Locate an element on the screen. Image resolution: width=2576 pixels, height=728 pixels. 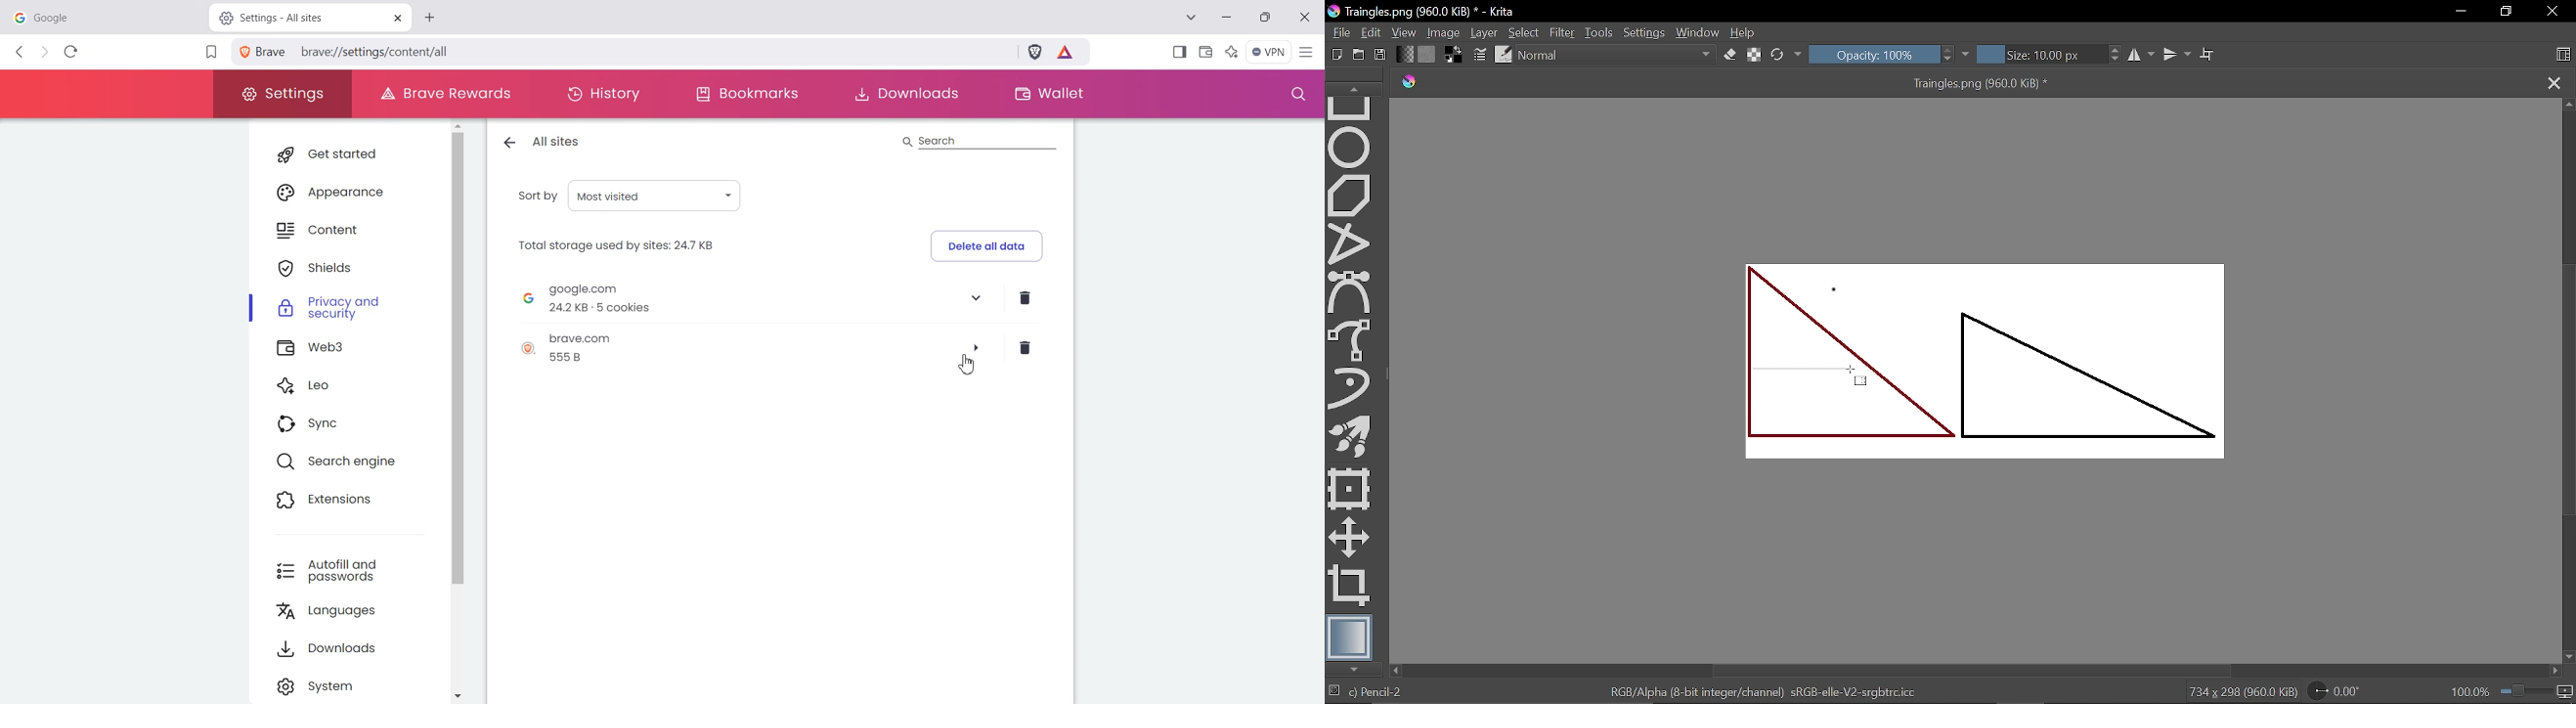
Size: 10.00 px is located at coordinates (2039, 56).